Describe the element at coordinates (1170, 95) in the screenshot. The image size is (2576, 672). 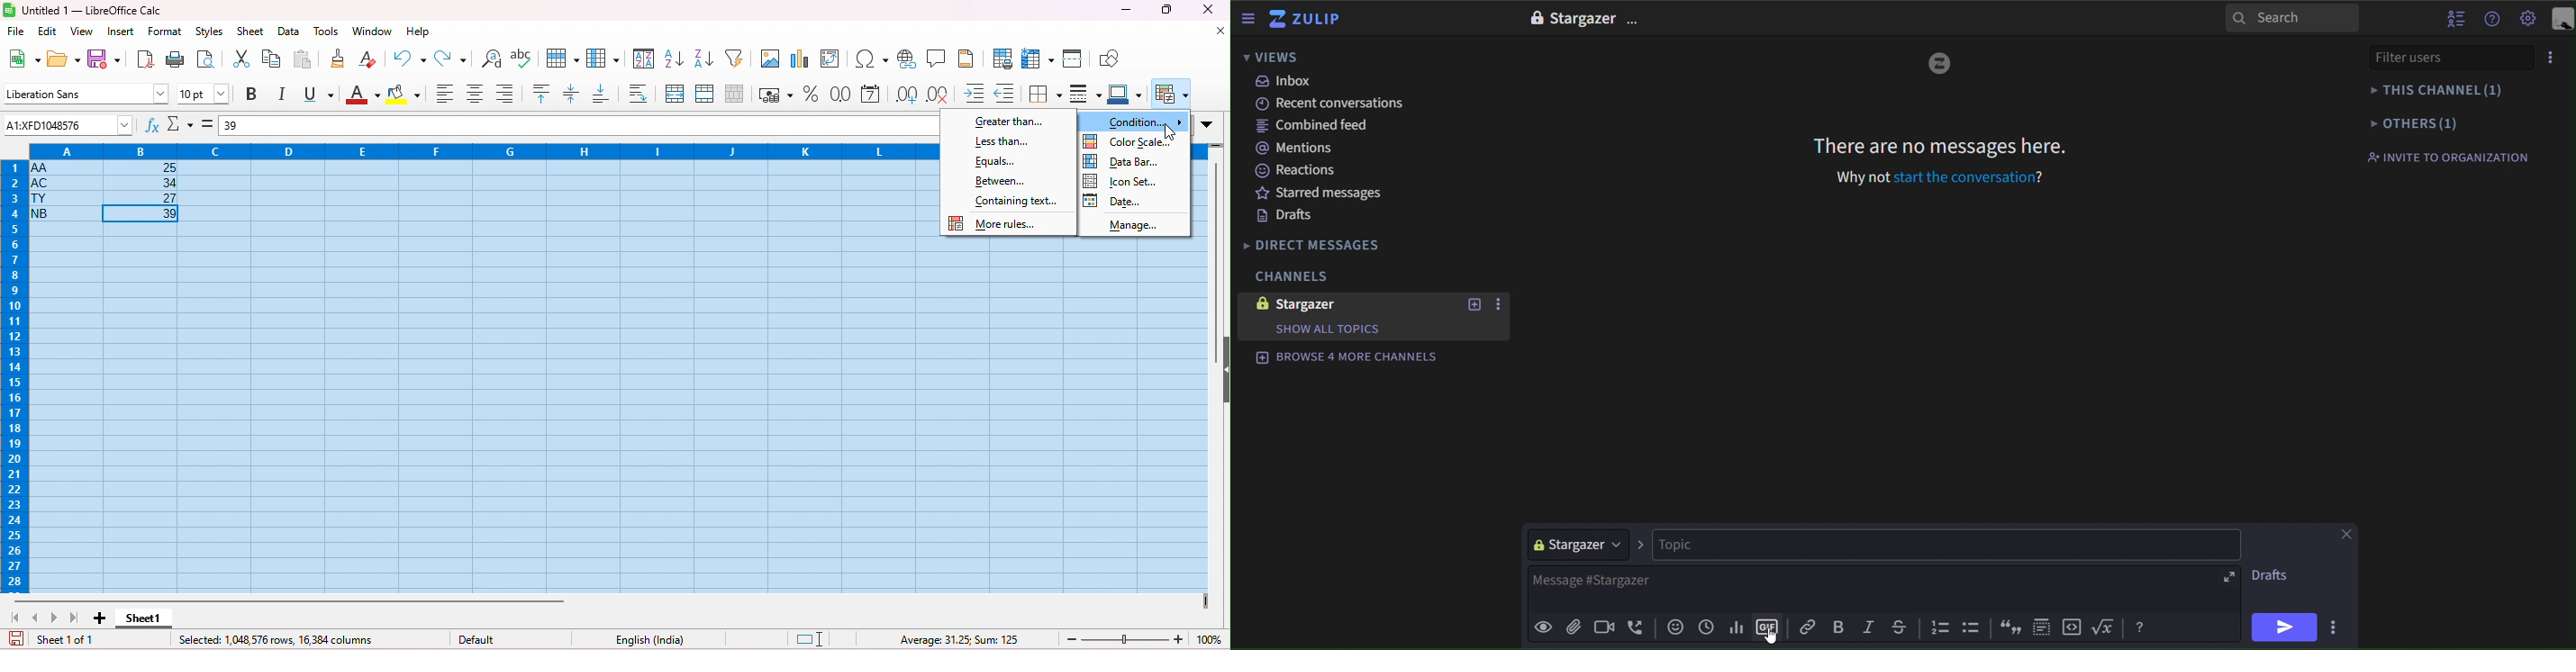
I see `conditional` at that location.